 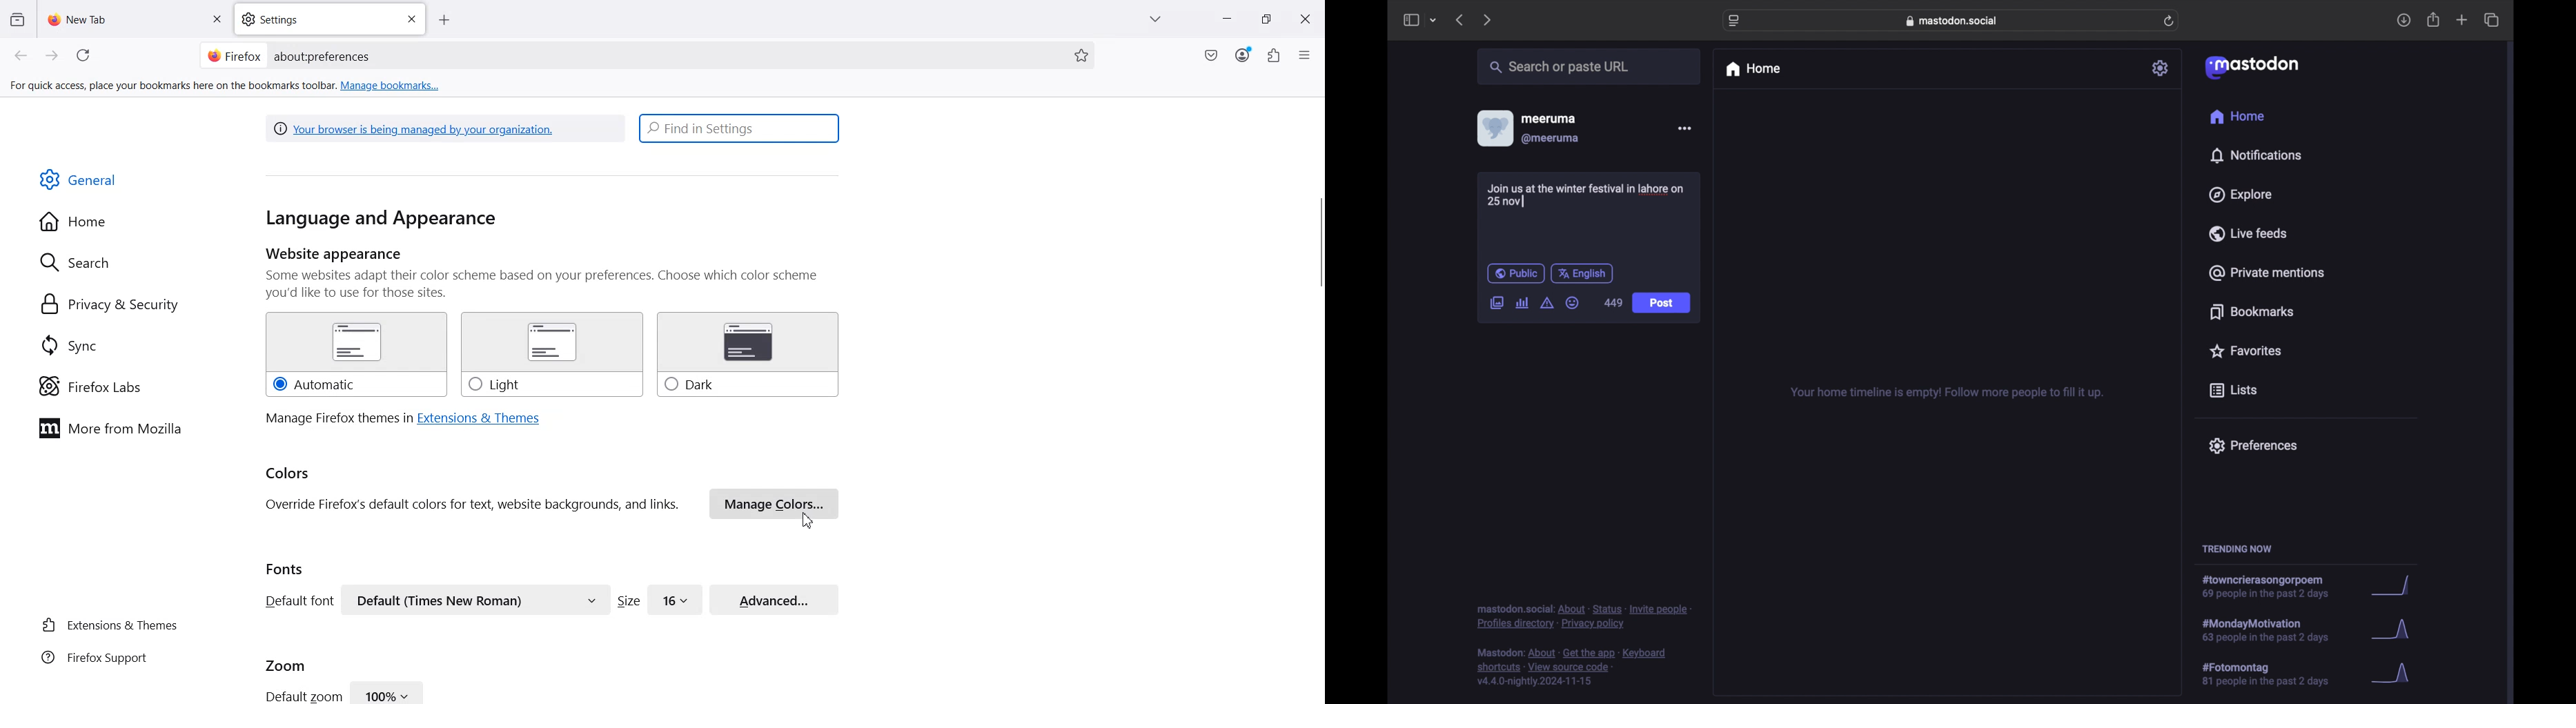 What do you see at coordinates (1550, 139) in the screenshot?
I see `@meeruma` at bounding box center [1550, 139].